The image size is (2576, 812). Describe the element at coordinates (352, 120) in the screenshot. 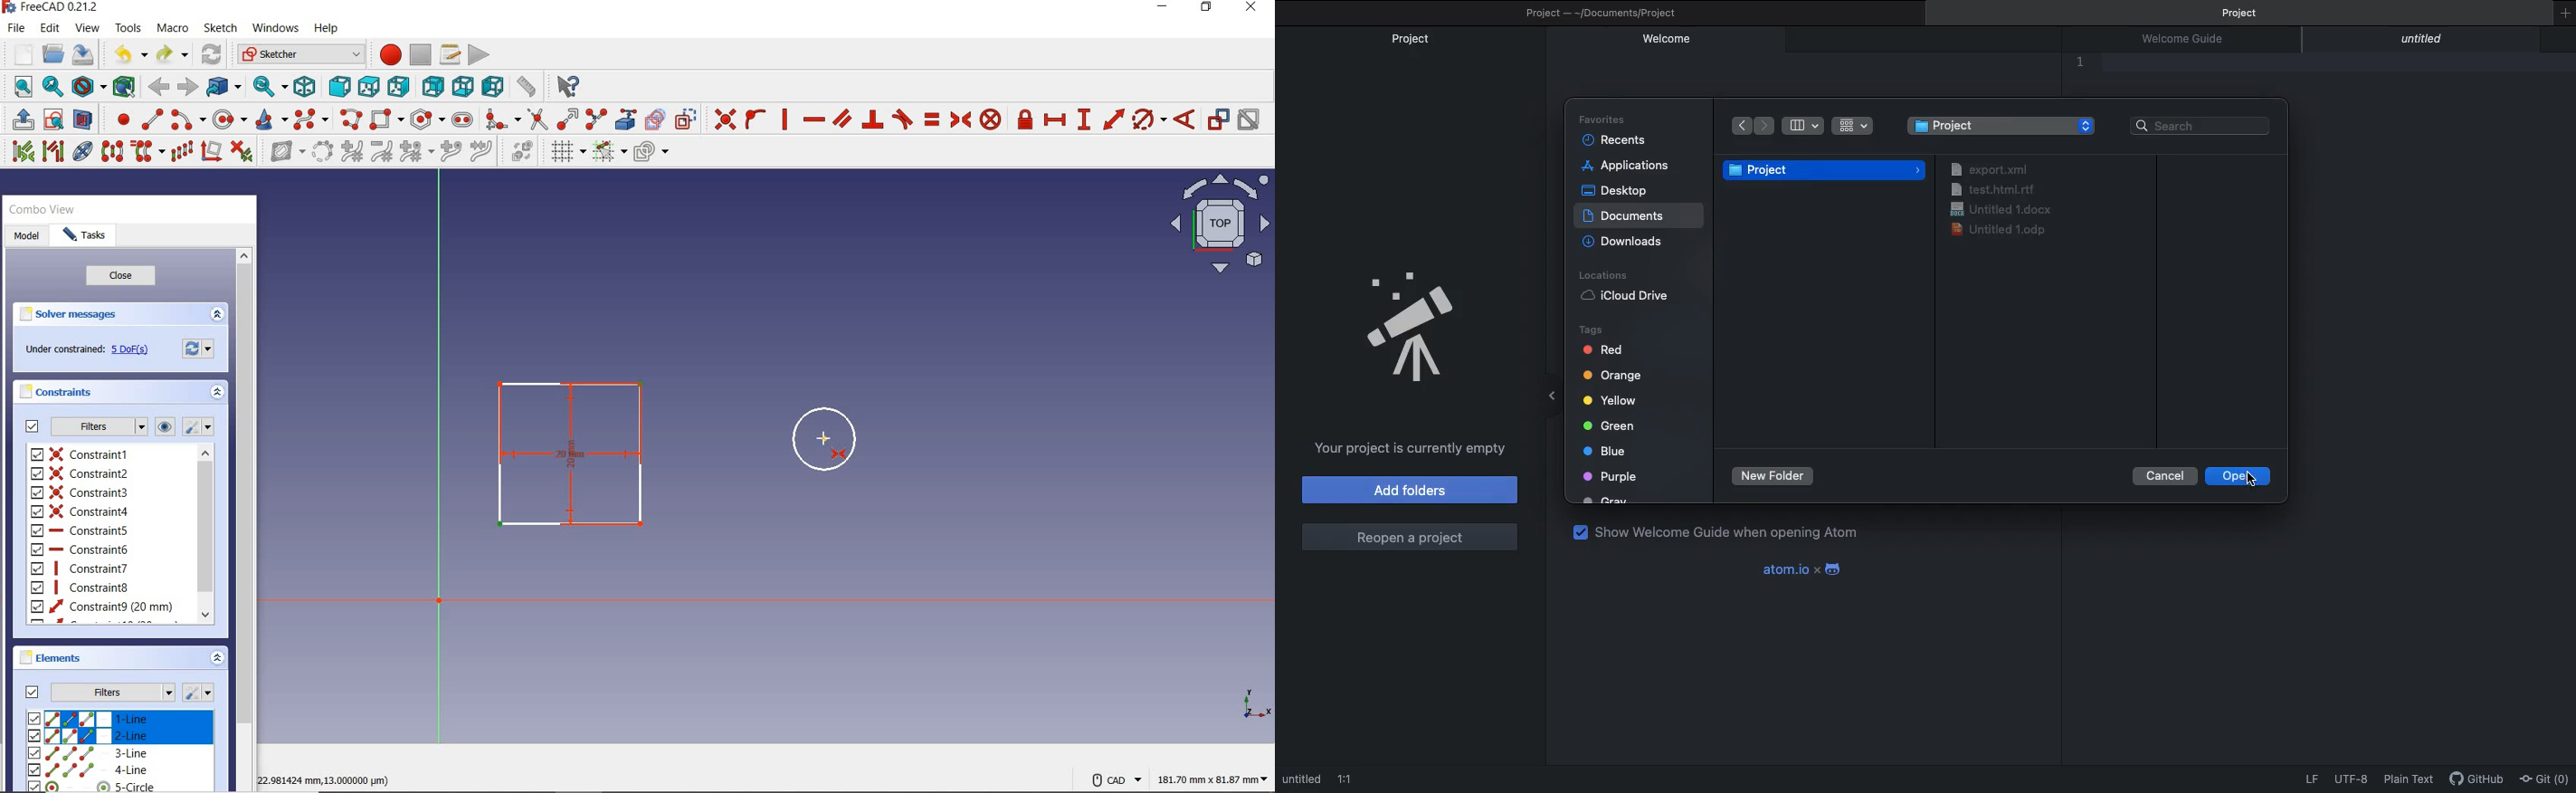

I see `create polyline` at that location.